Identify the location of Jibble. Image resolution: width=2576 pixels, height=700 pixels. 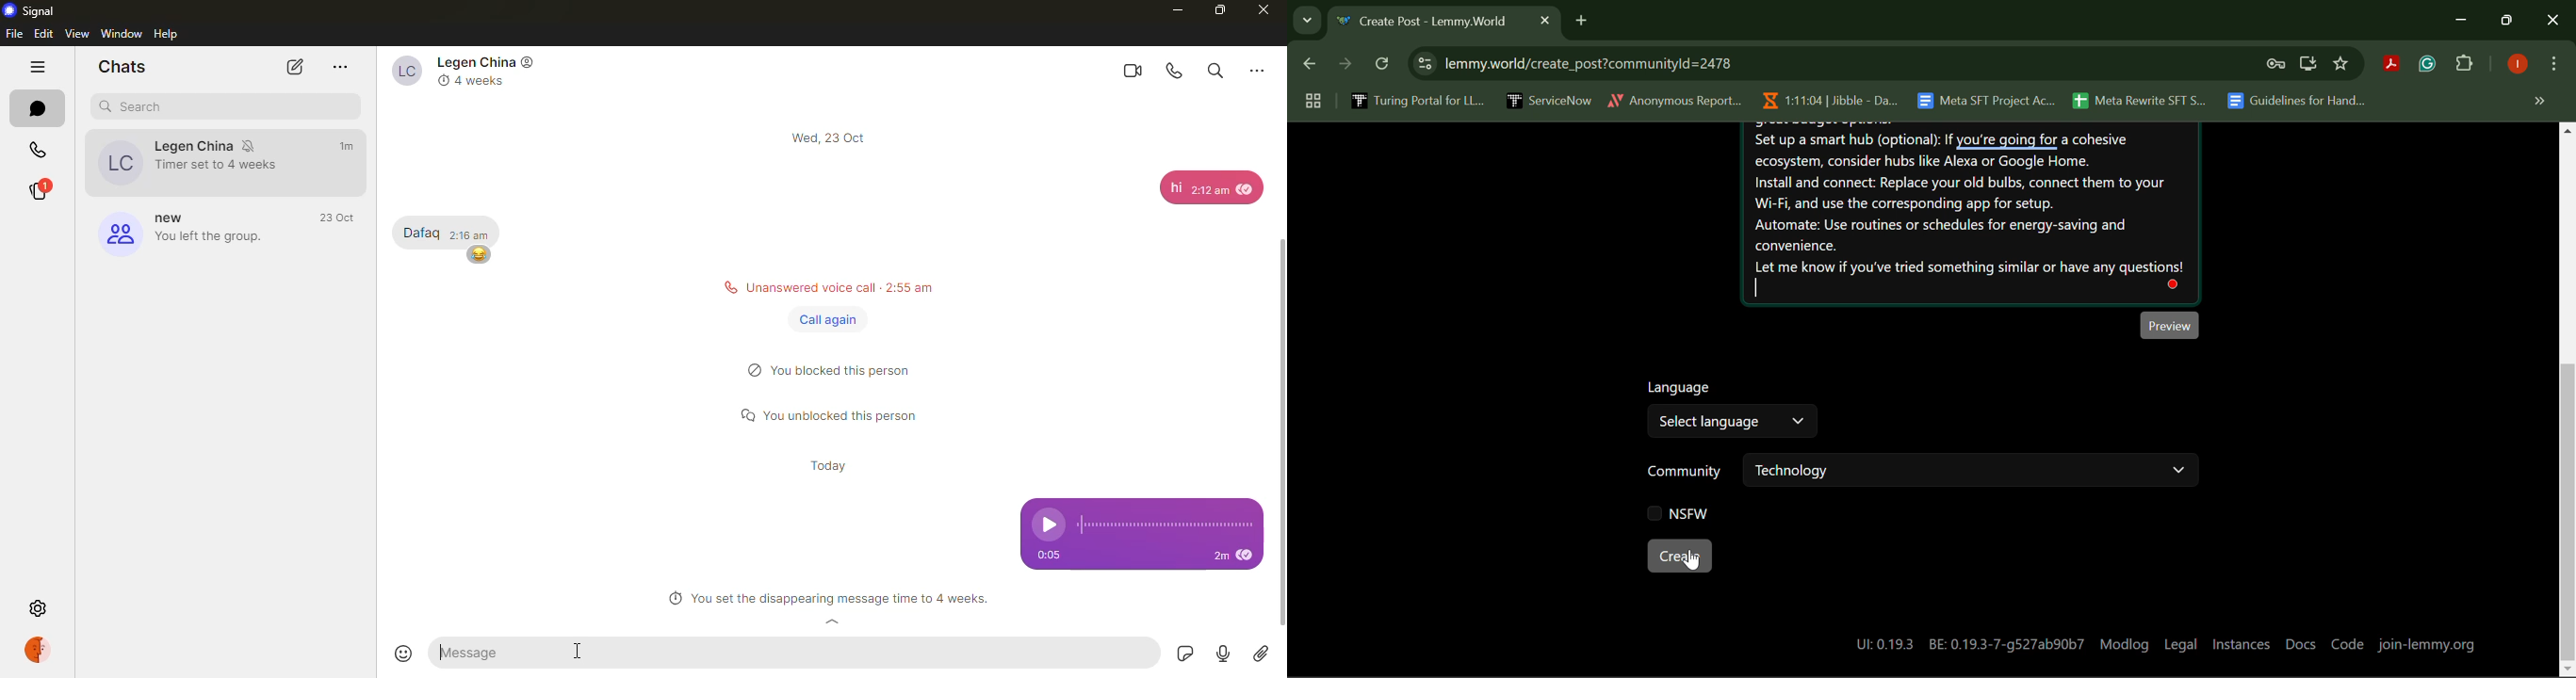
(1827, 97).